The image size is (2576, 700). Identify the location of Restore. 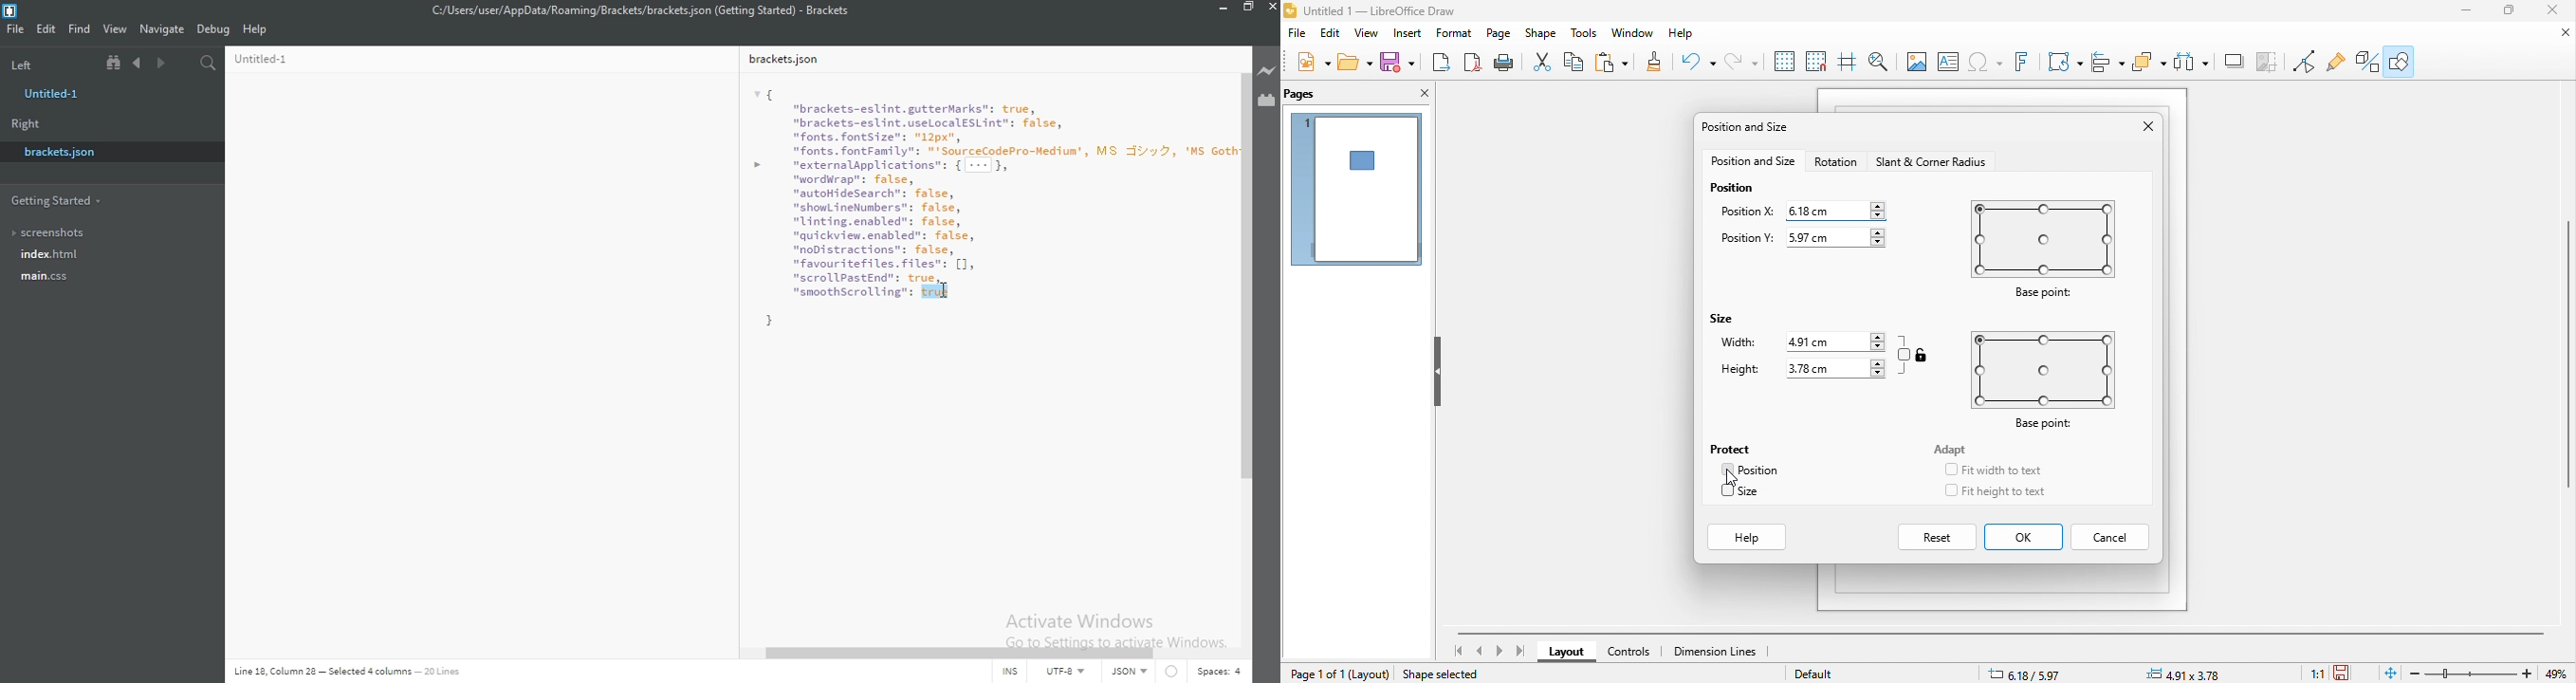
(1249, 8).